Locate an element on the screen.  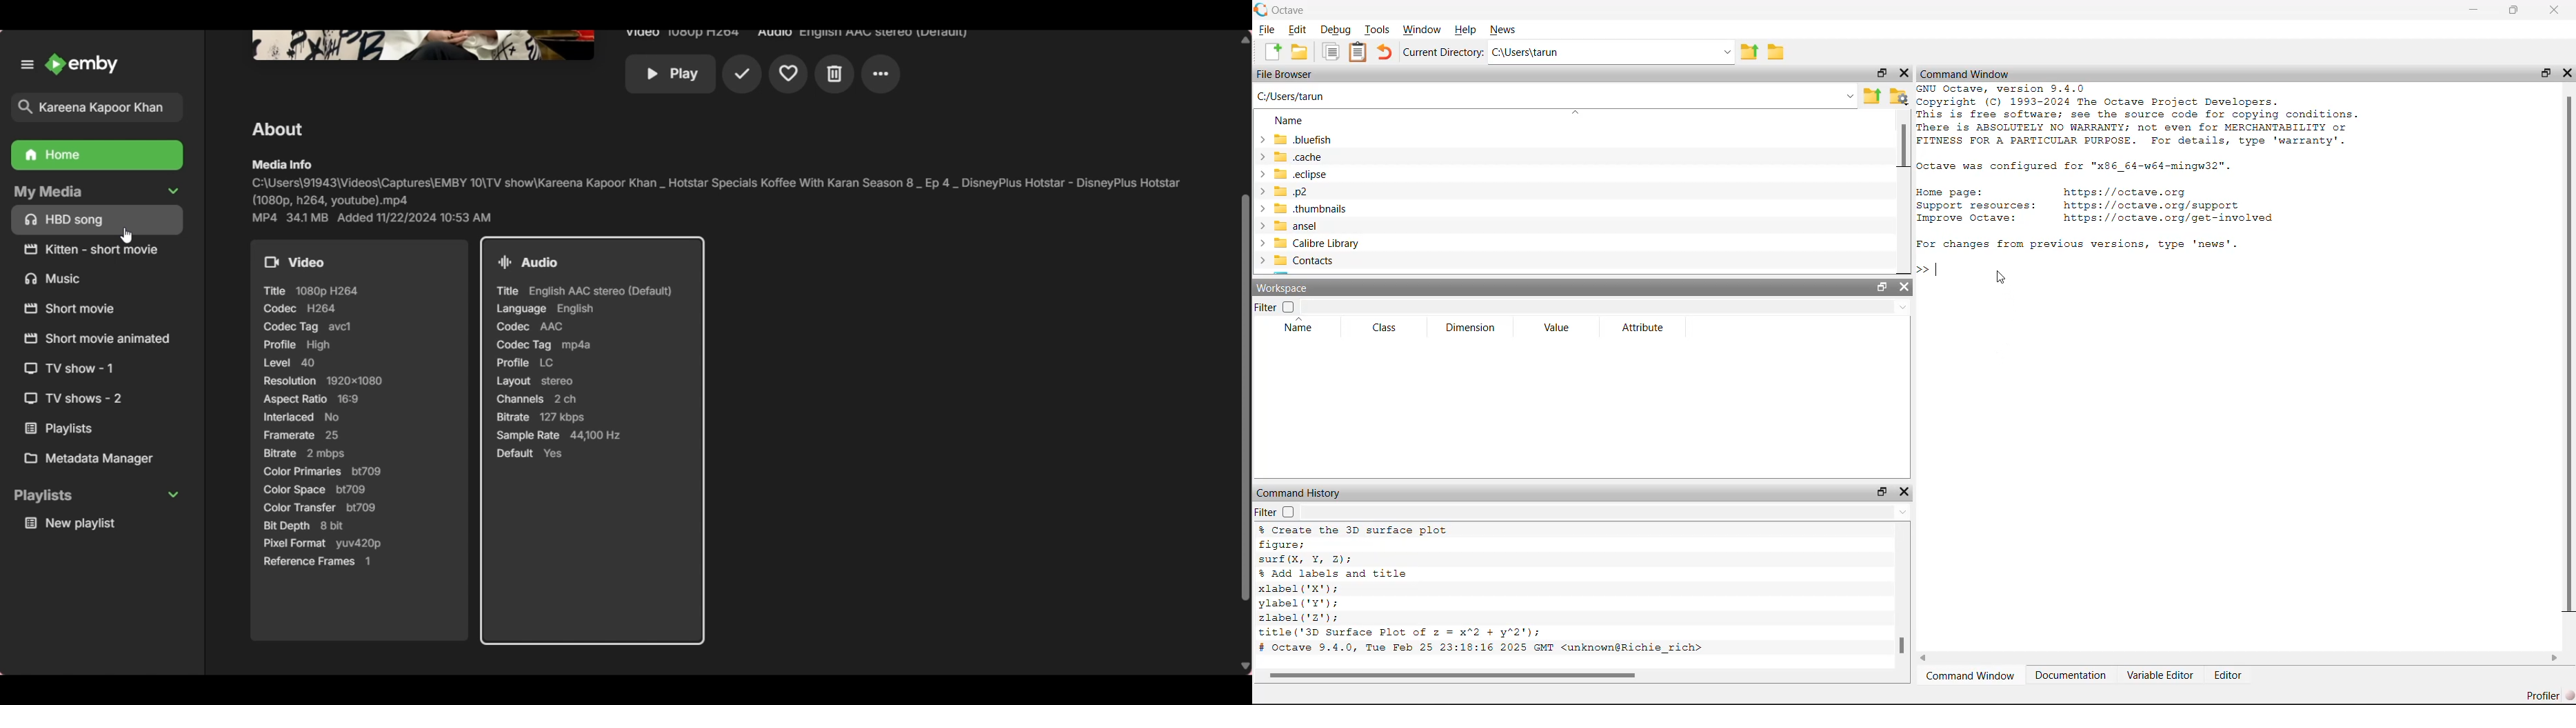
News is located at coordinates (1506, 31).